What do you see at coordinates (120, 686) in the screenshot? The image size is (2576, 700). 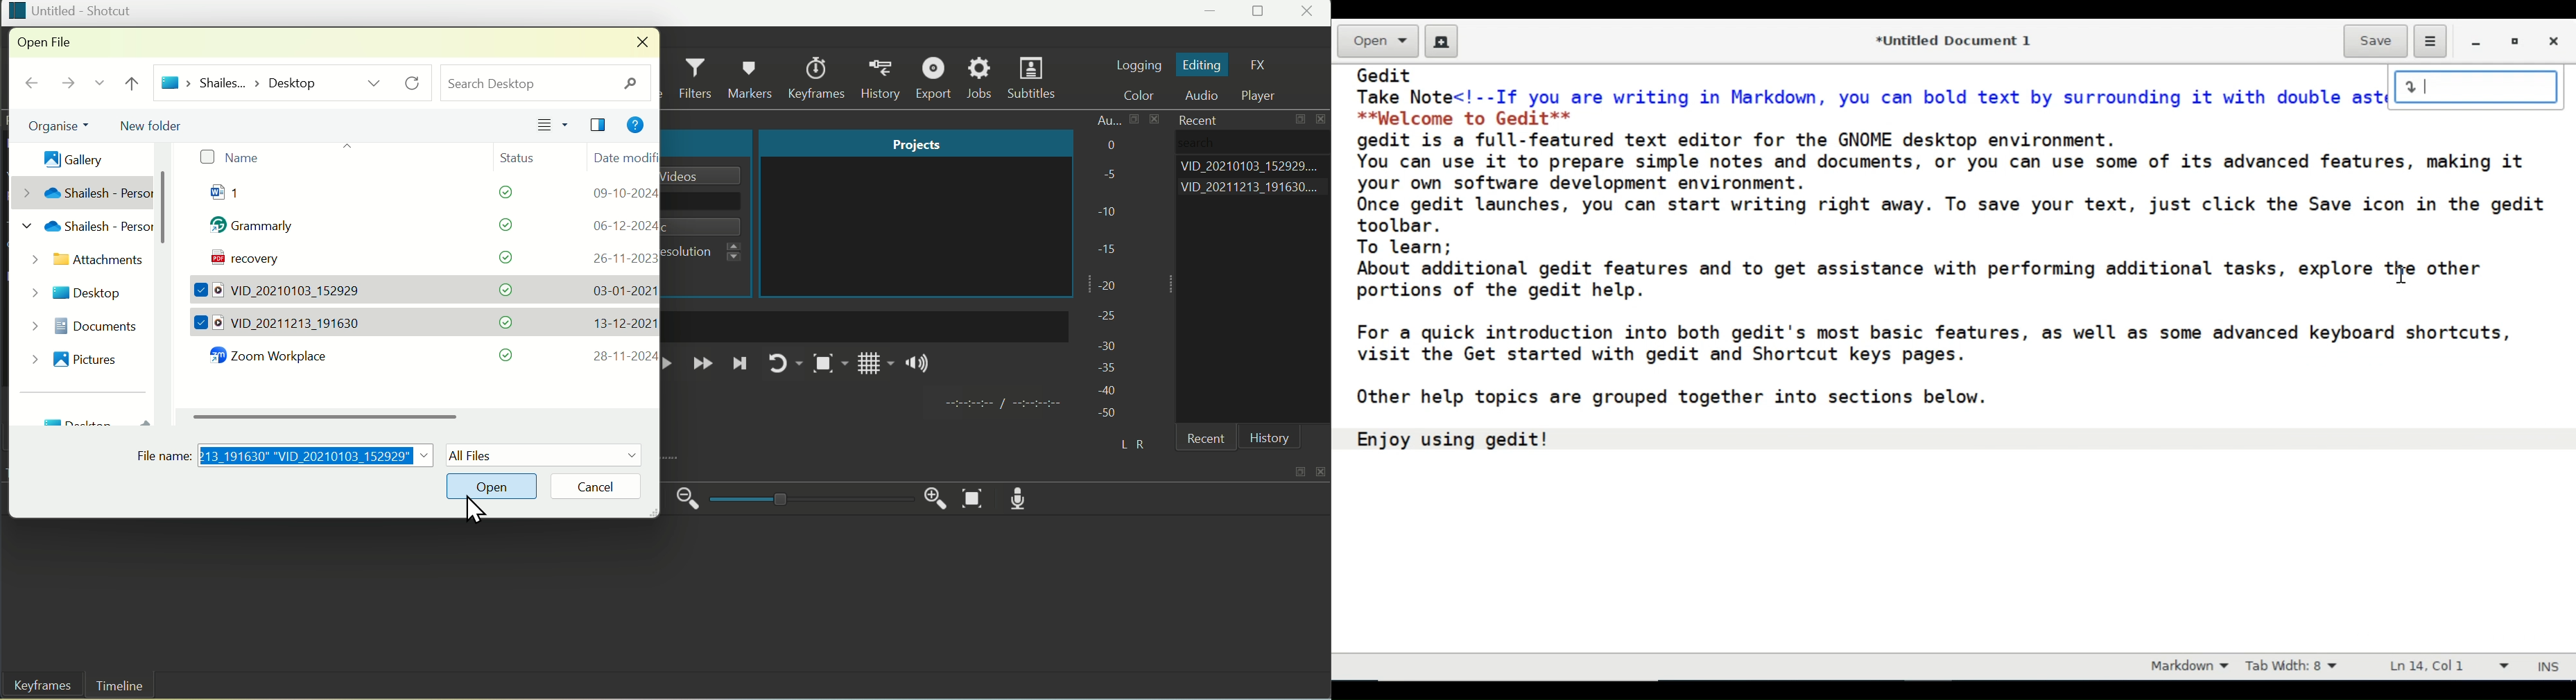 I see `Timeline` at bounding box center [120, 686].